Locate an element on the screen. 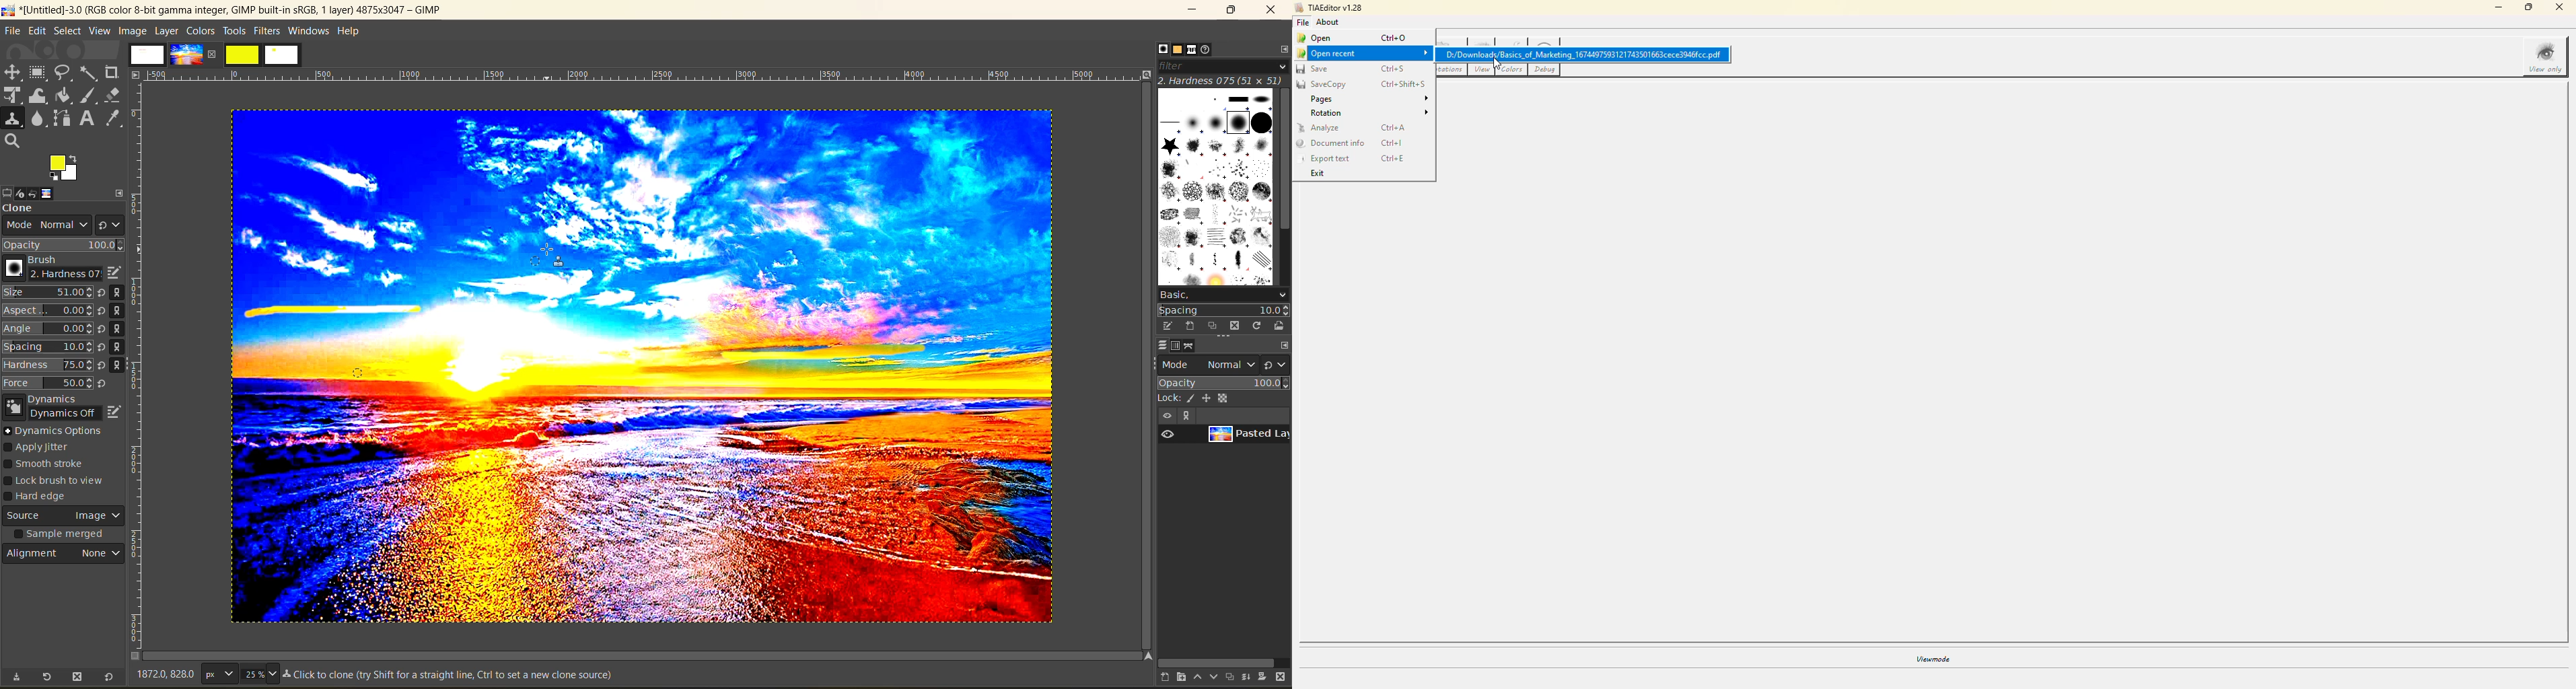  reset tool preset is located at coordinates (47, 676).